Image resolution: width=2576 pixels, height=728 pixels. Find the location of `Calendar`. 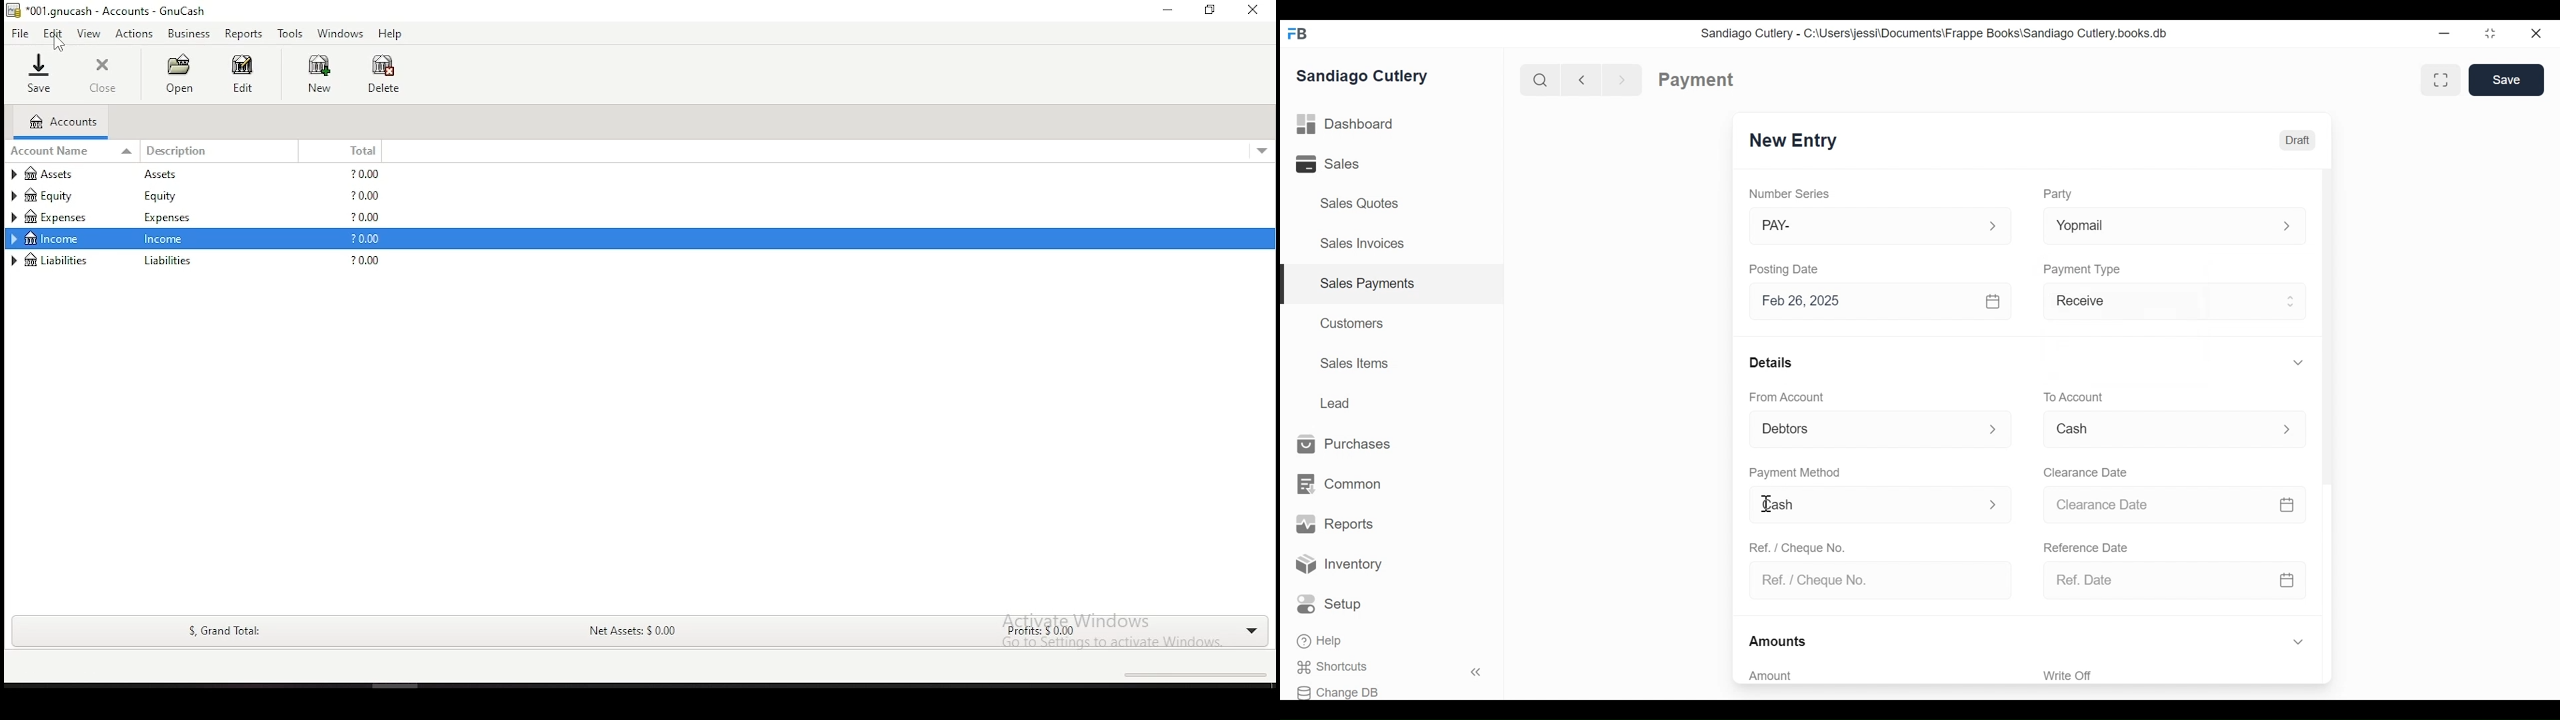

Calendar is located at coordinates (1995, 301).